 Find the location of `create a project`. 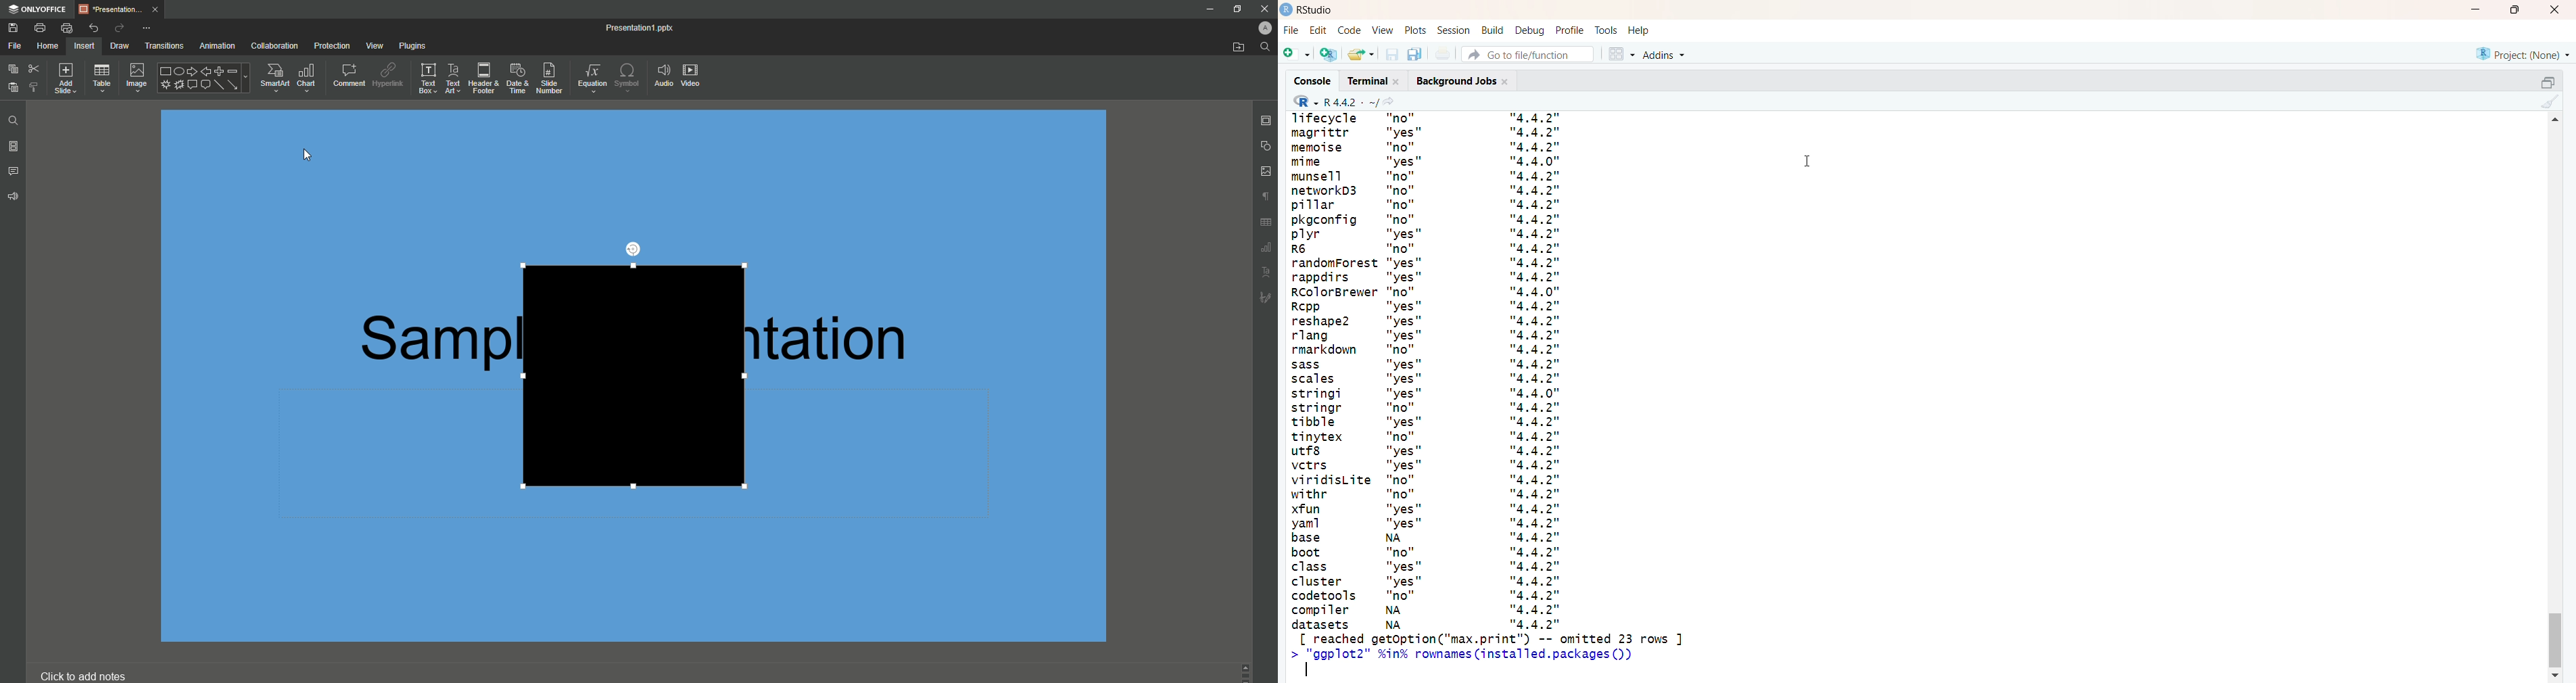

create a project is located at coordinates (1328, 54).